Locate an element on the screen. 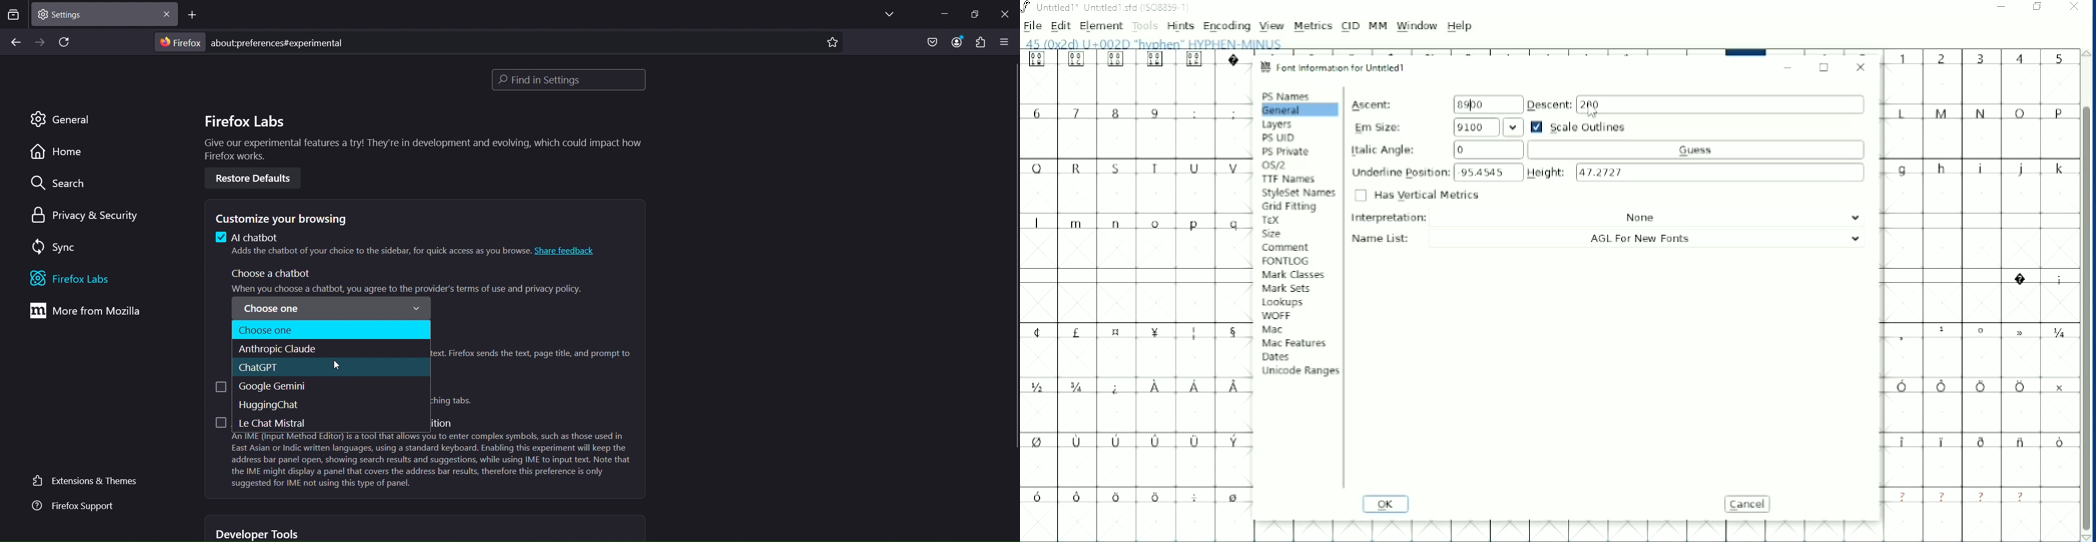 The width and height of the screenshot is (2100, 560). Comment is located at coordinates (1285, 247).